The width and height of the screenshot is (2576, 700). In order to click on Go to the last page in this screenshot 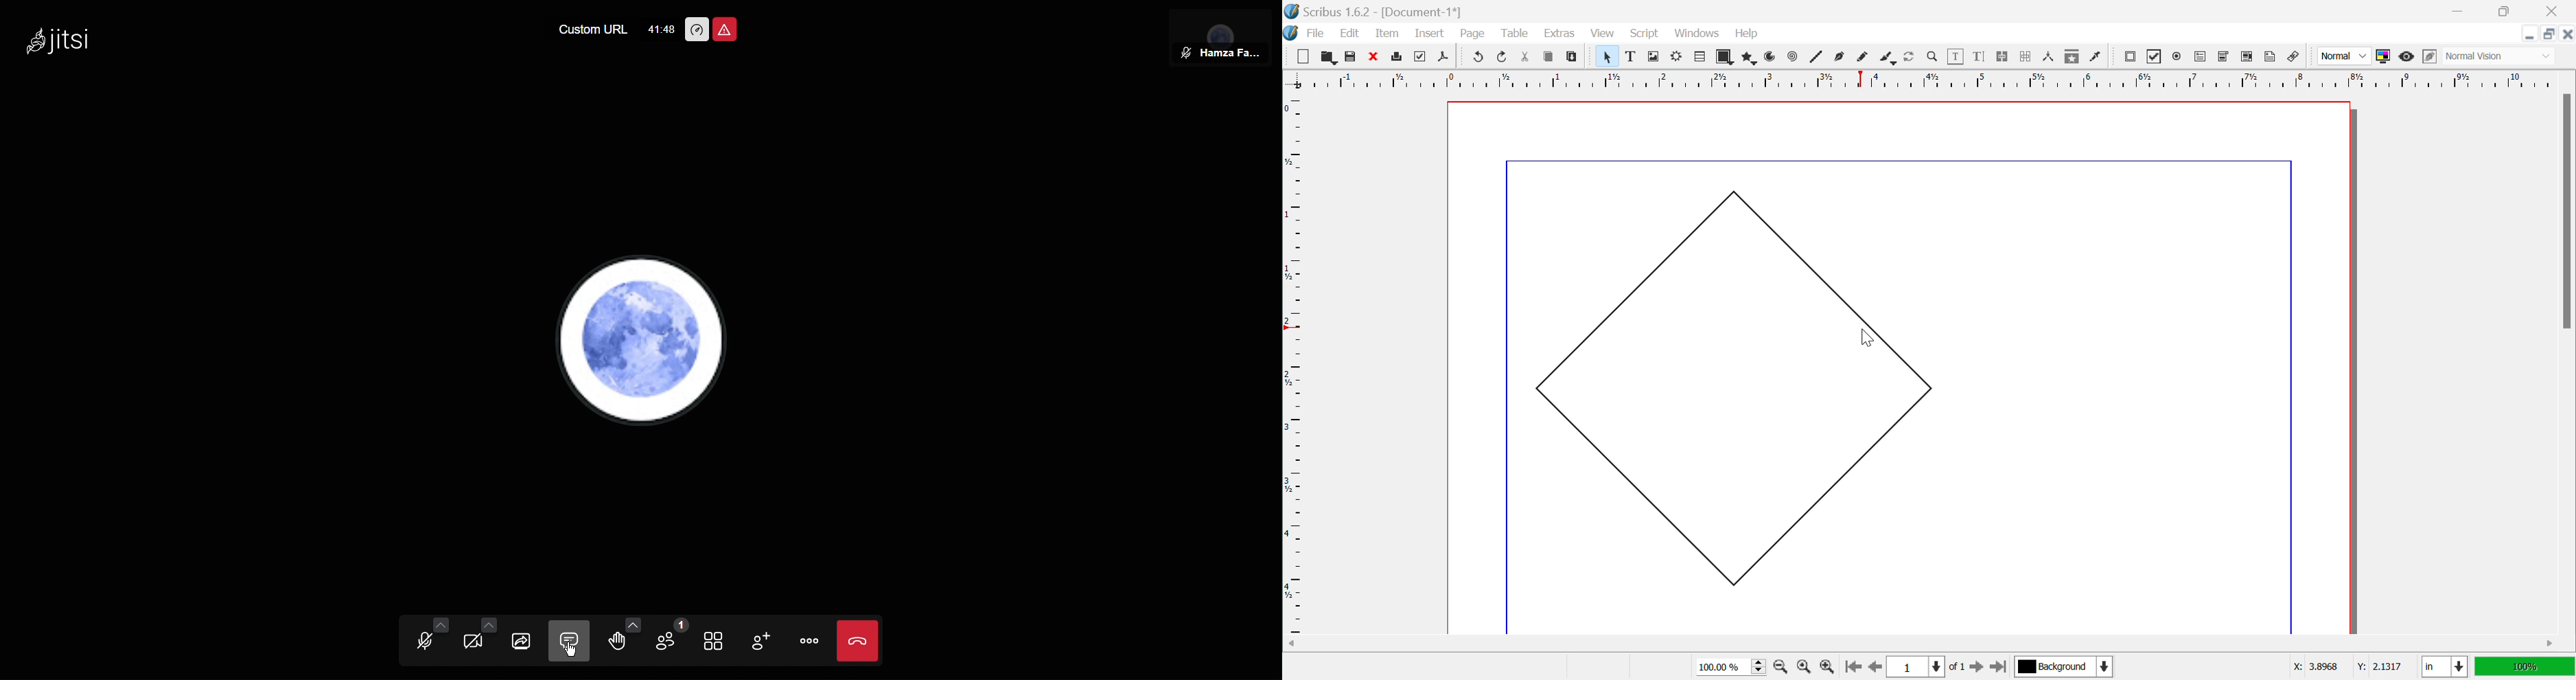, I will do `click(1998, 669)`.